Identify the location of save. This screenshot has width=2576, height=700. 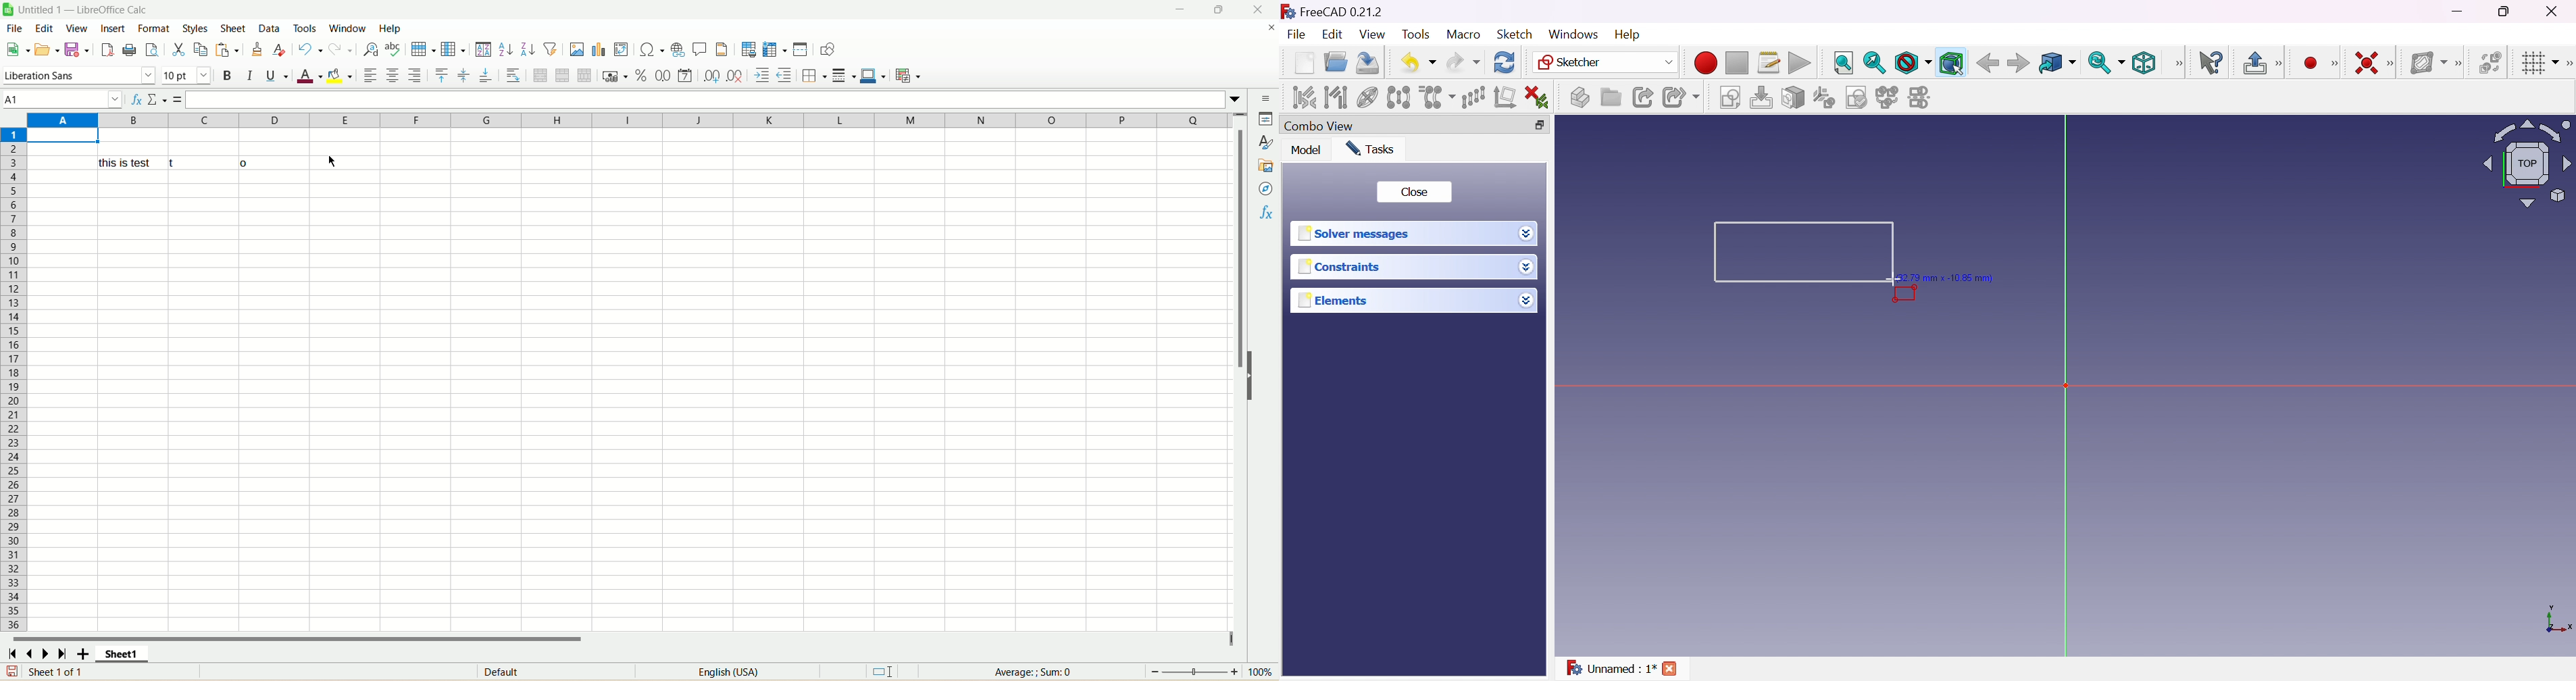
(75, 48).